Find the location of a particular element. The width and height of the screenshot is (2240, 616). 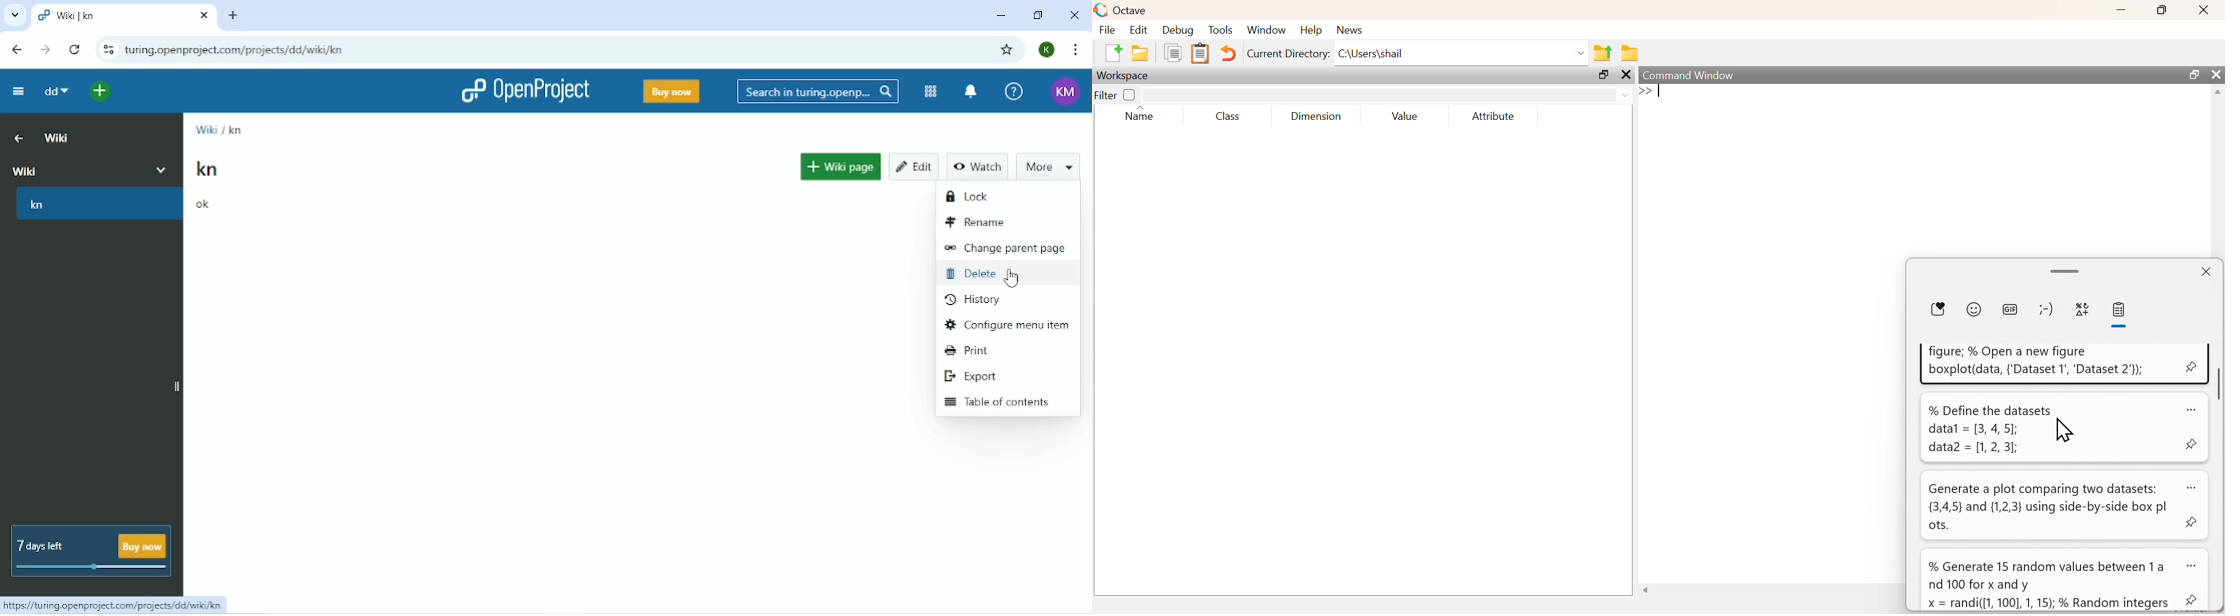

Command Window is located at coordinates (1692, 76).